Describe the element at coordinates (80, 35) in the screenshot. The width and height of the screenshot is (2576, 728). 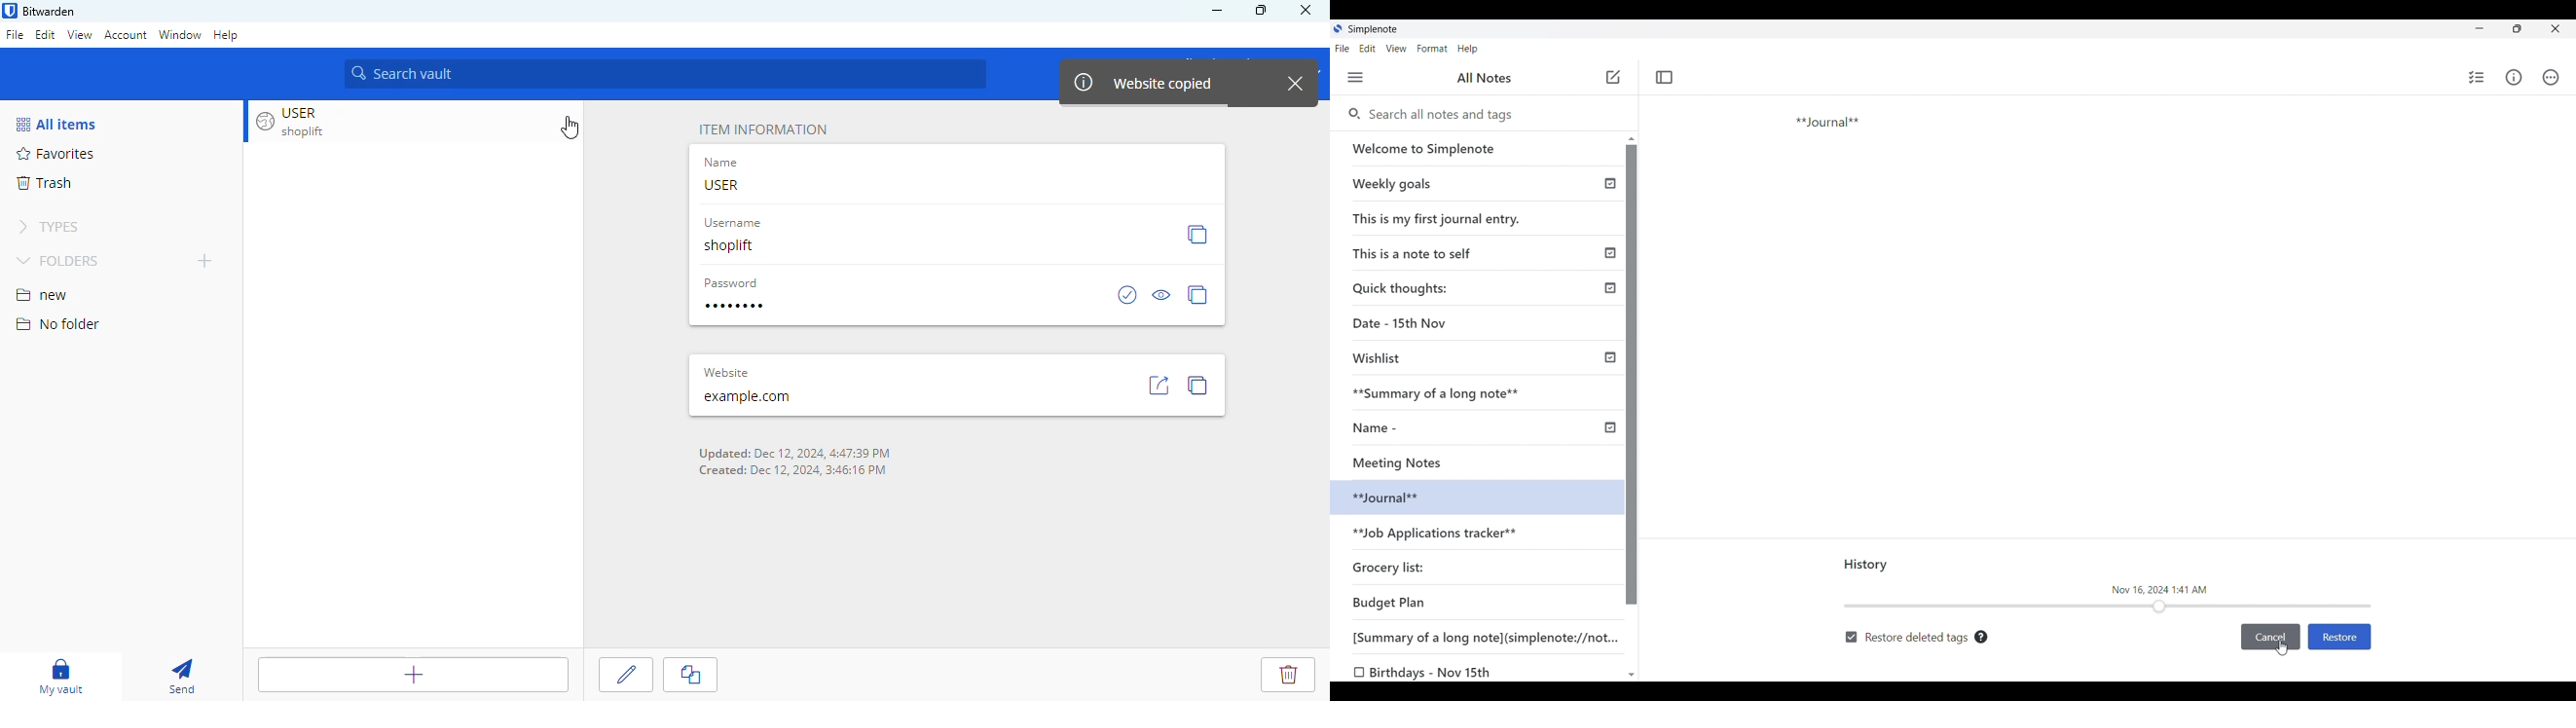
I see `view` at that location.